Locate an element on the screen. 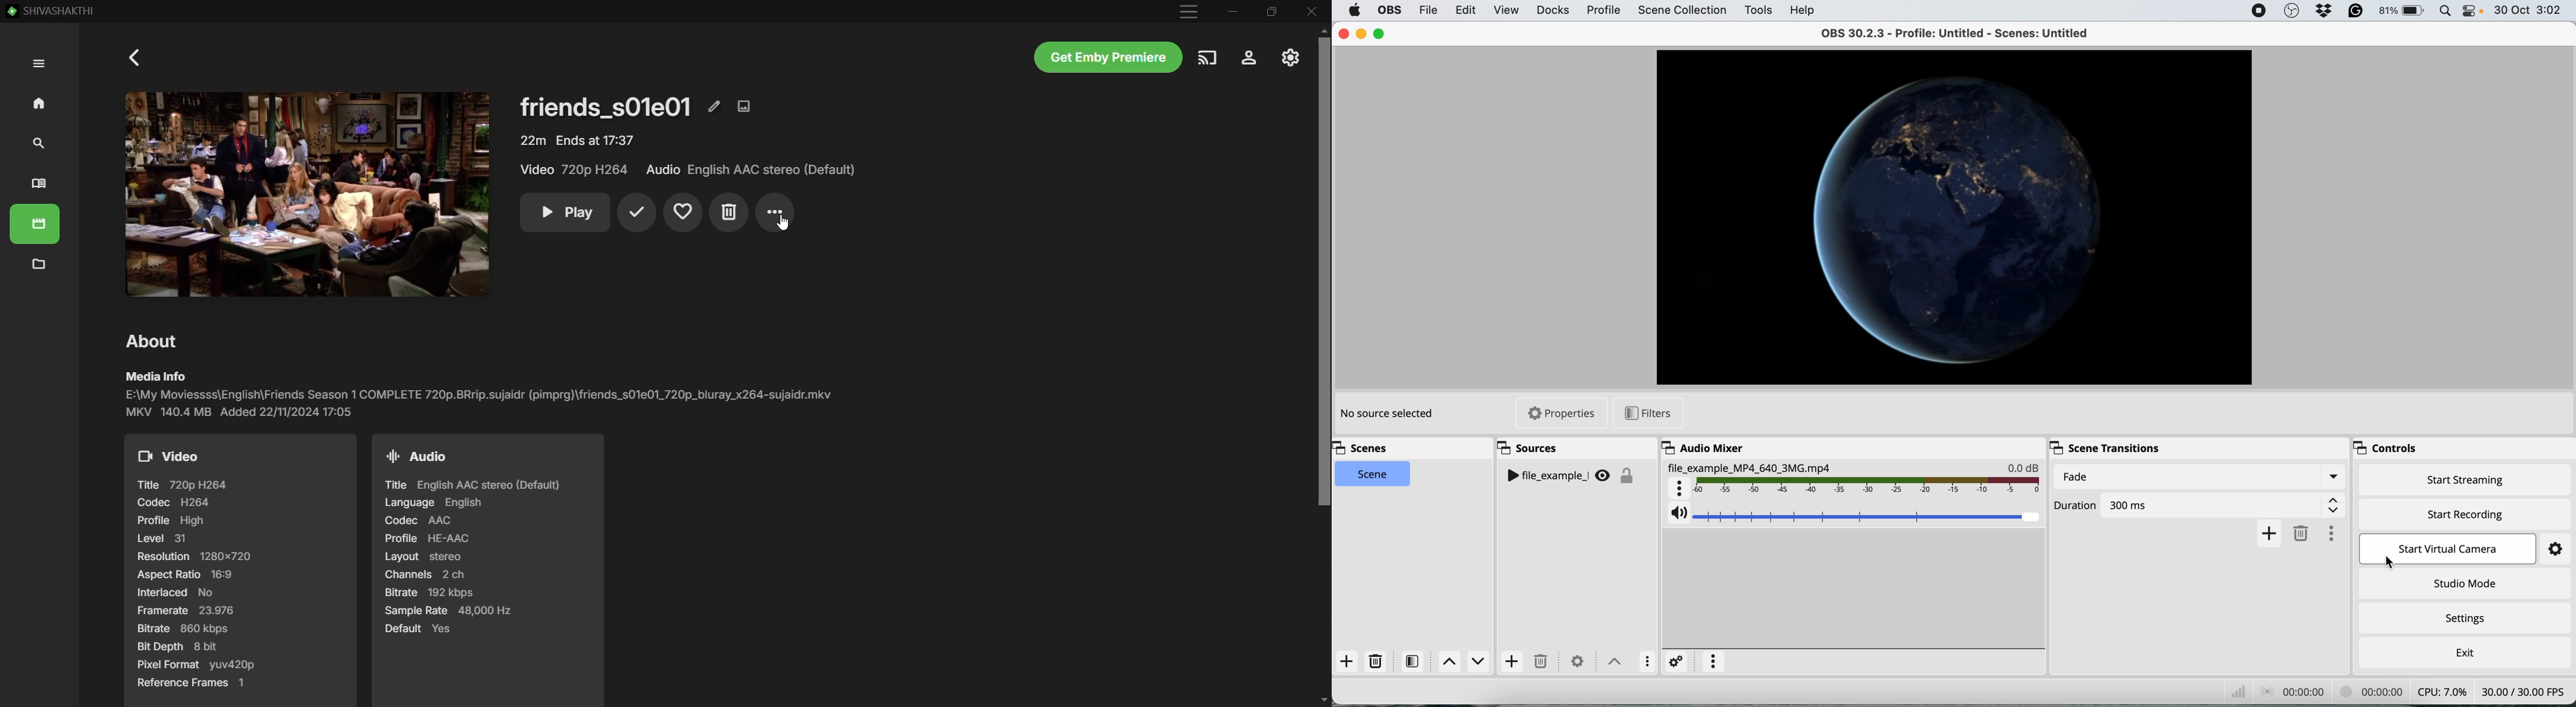 This screenshot has width=2576, height=728. scene transitions is located at coordinates (2104, 447).